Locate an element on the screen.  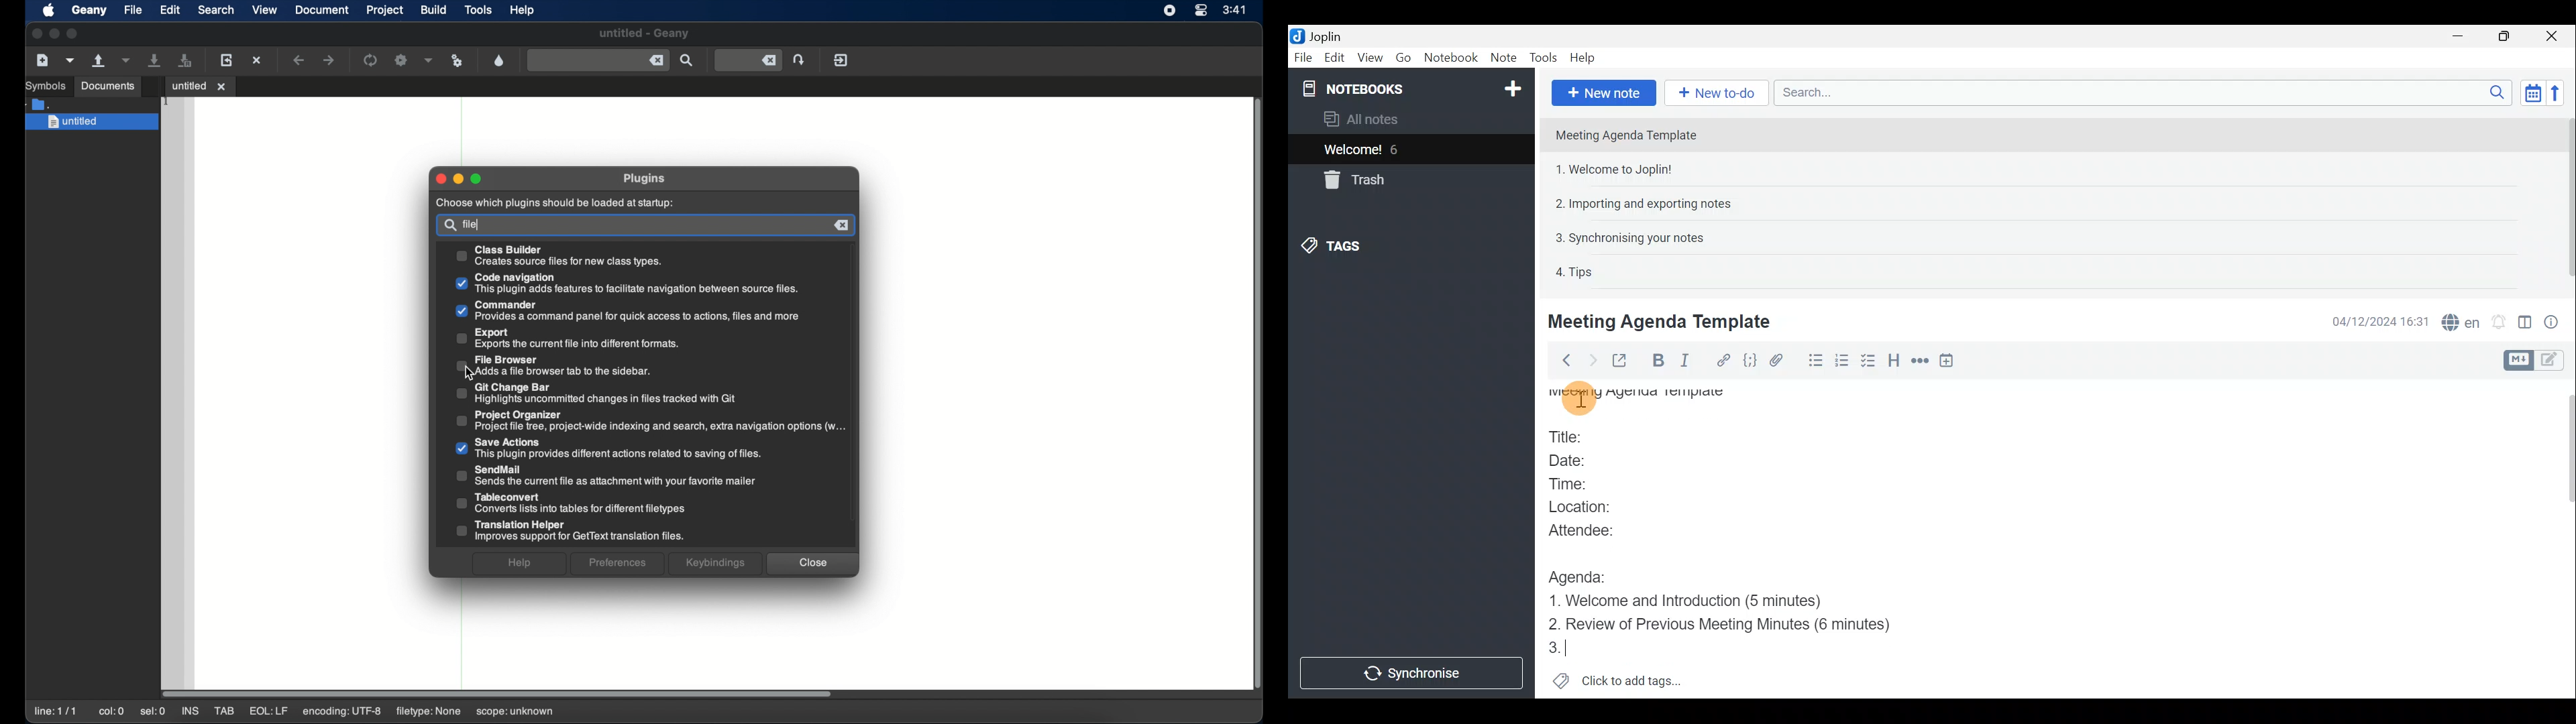
Toggle editors is located at coordinates (2516, 361).